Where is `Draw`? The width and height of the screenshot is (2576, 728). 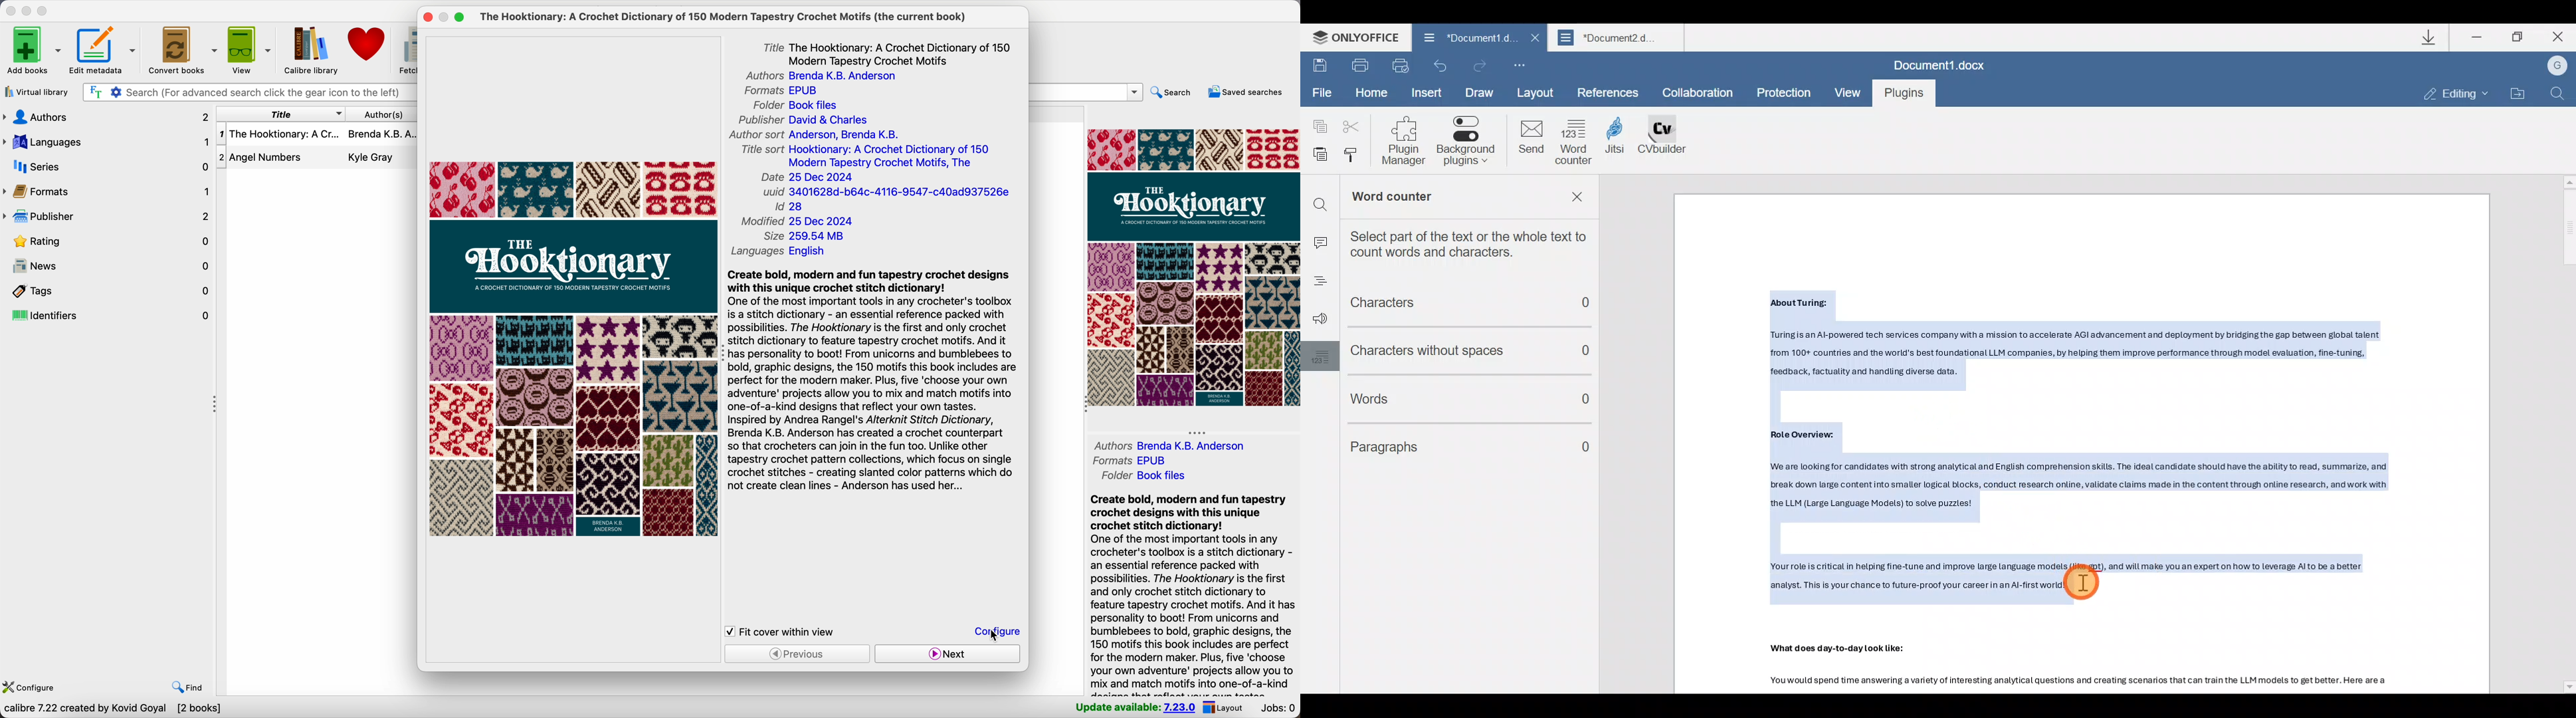
Draw is located at coordinates (1480, 93).